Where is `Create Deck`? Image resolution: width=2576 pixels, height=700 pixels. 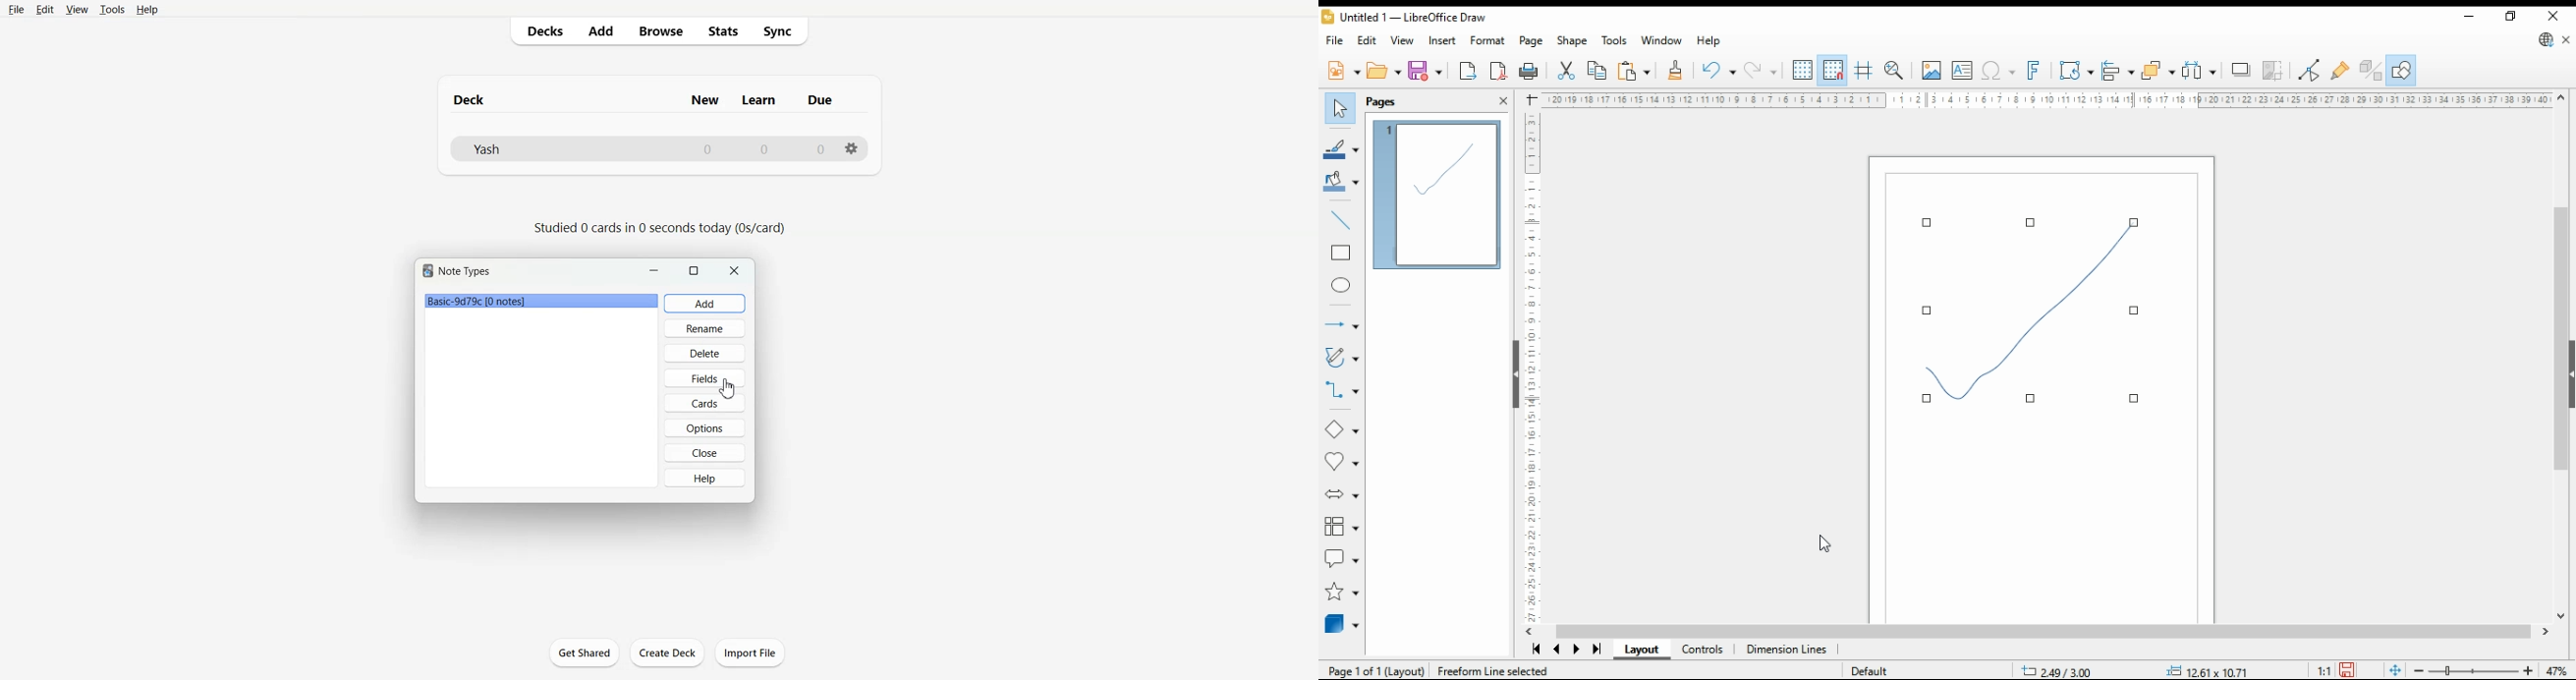
Create Deck is located at coordinates (668, 652).